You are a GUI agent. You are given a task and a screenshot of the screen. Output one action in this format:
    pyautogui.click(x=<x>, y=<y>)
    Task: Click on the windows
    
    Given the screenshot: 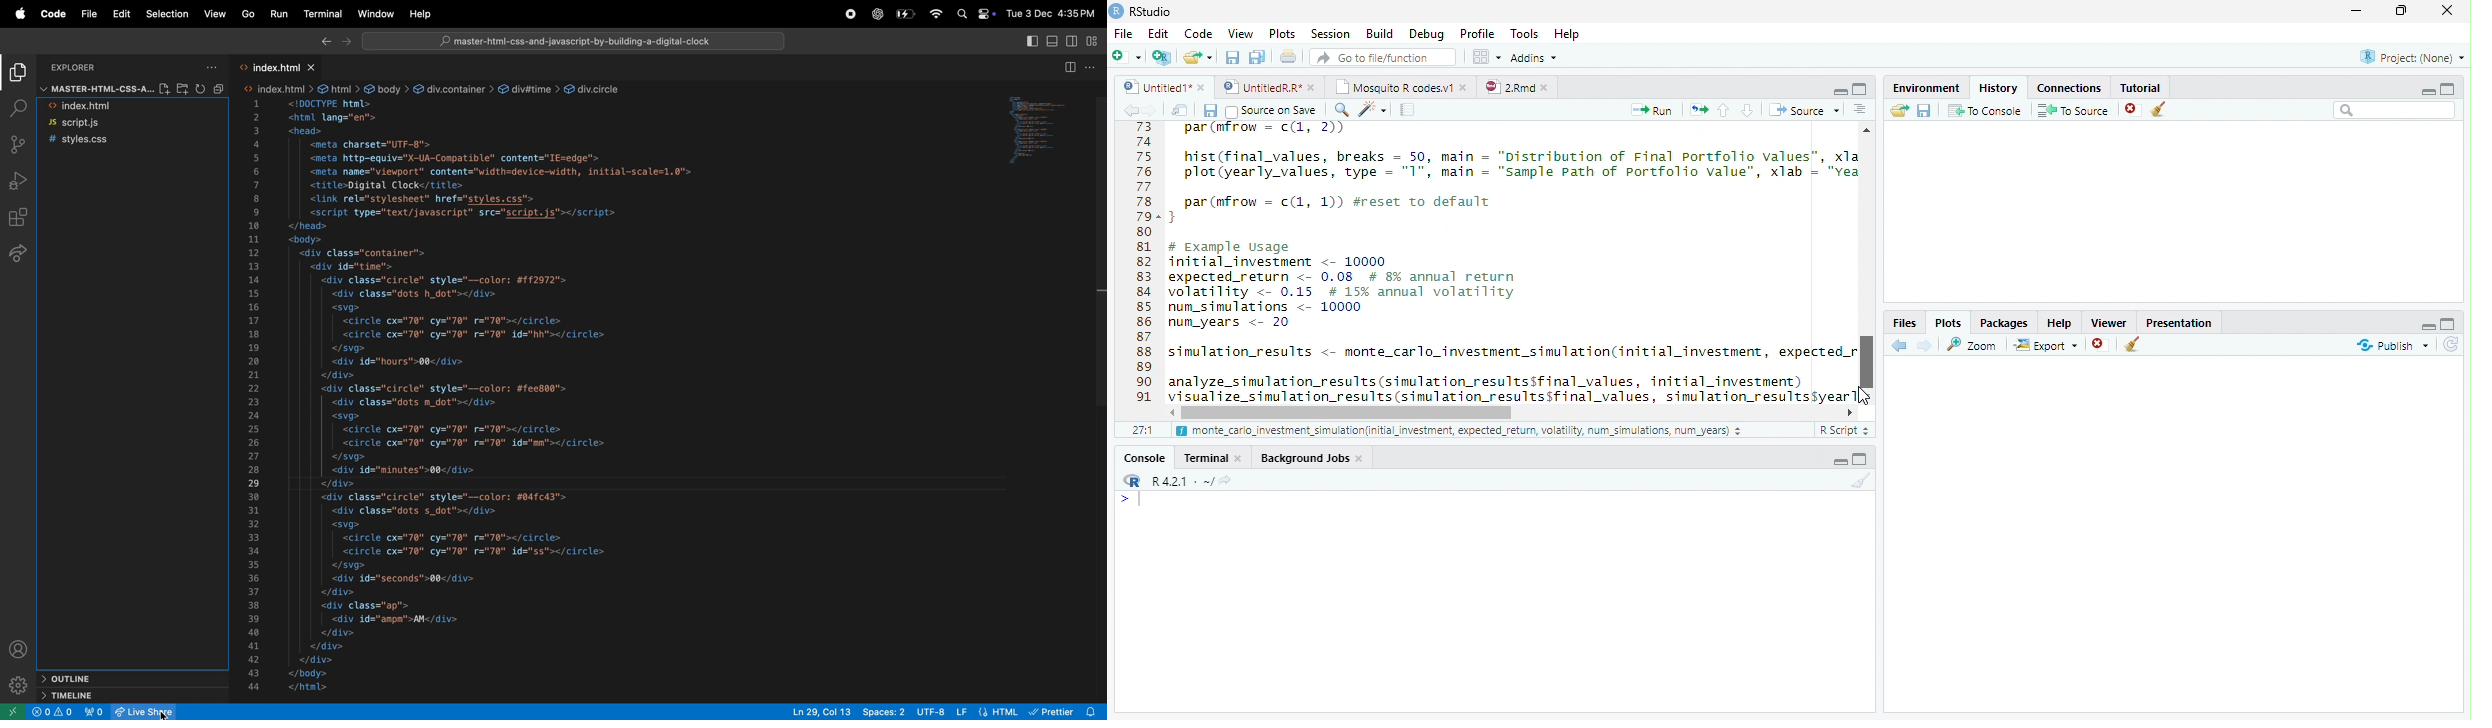 What is the action you would take?
    pyautogui.click(x=377, y=14)
    